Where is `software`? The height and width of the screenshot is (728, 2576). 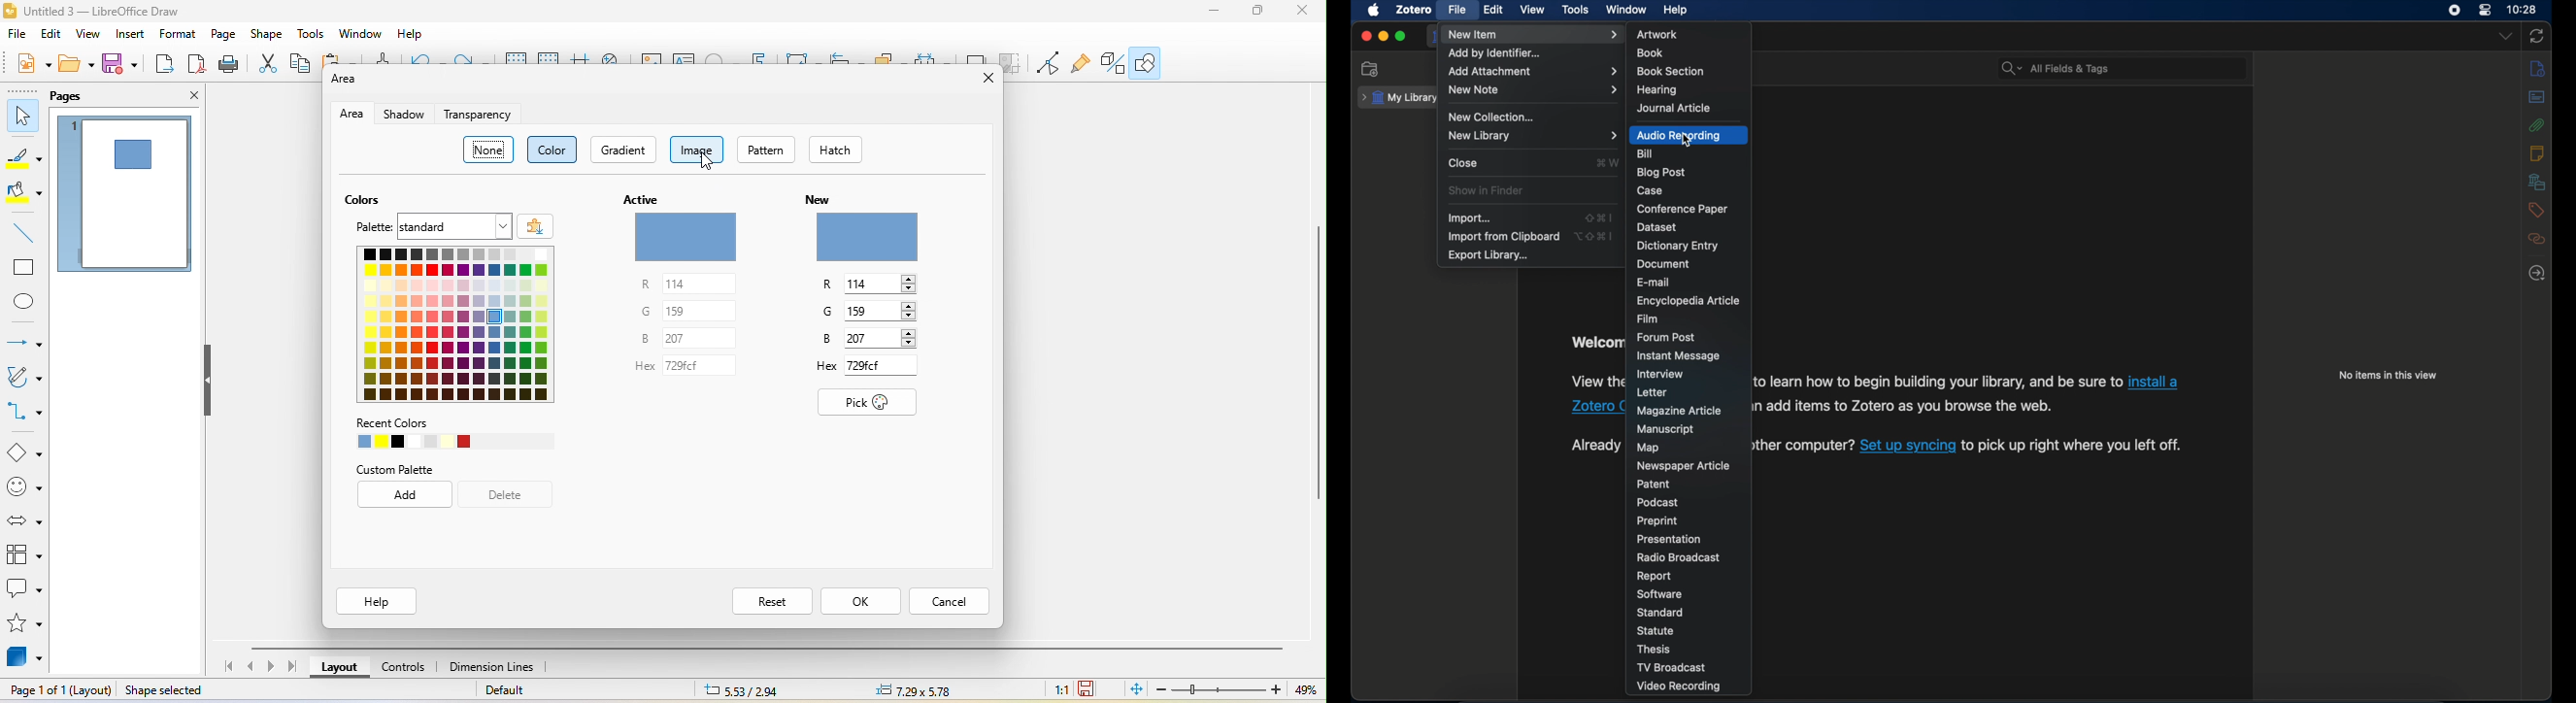 software is located at coordinates (1658, 595).